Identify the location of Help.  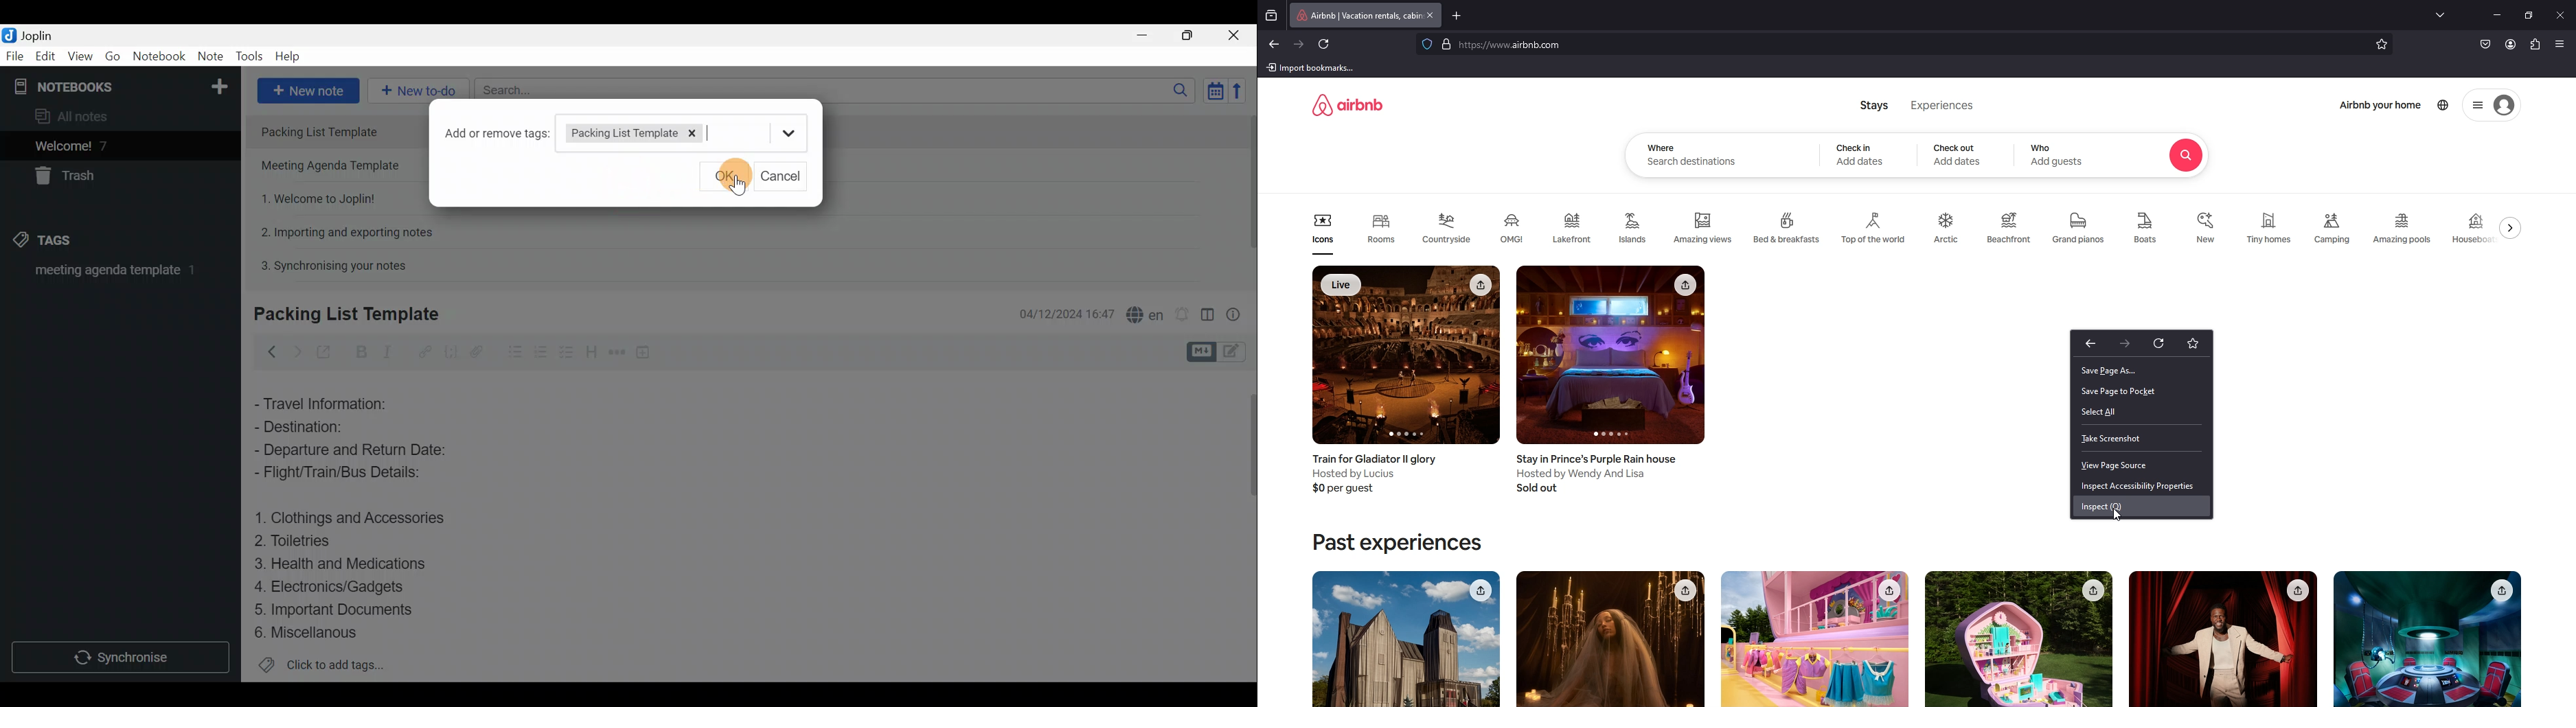
(289, 58).